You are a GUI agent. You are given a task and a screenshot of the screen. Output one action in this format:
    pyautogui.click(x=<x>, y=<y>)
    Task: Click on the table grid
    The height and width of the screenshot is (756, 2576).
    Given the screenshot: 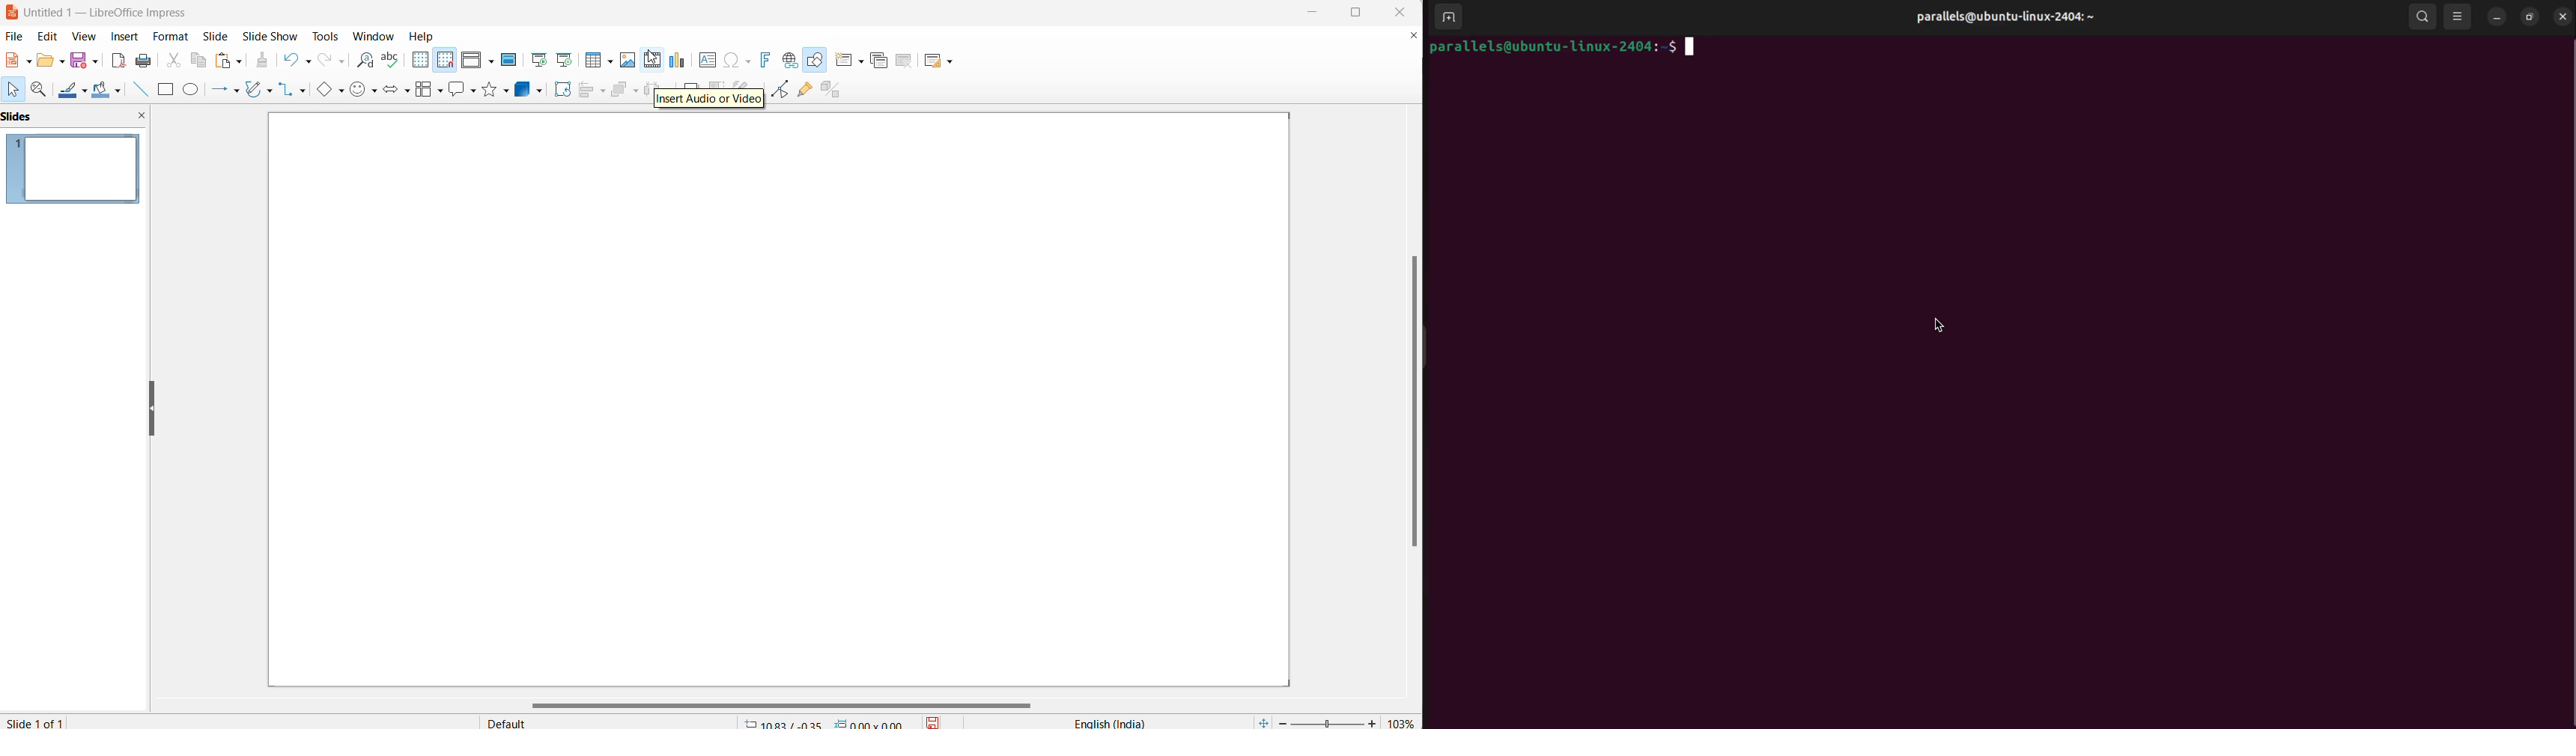 What is the action you would take?
    pyautogui.click(x=610, y=61)
    